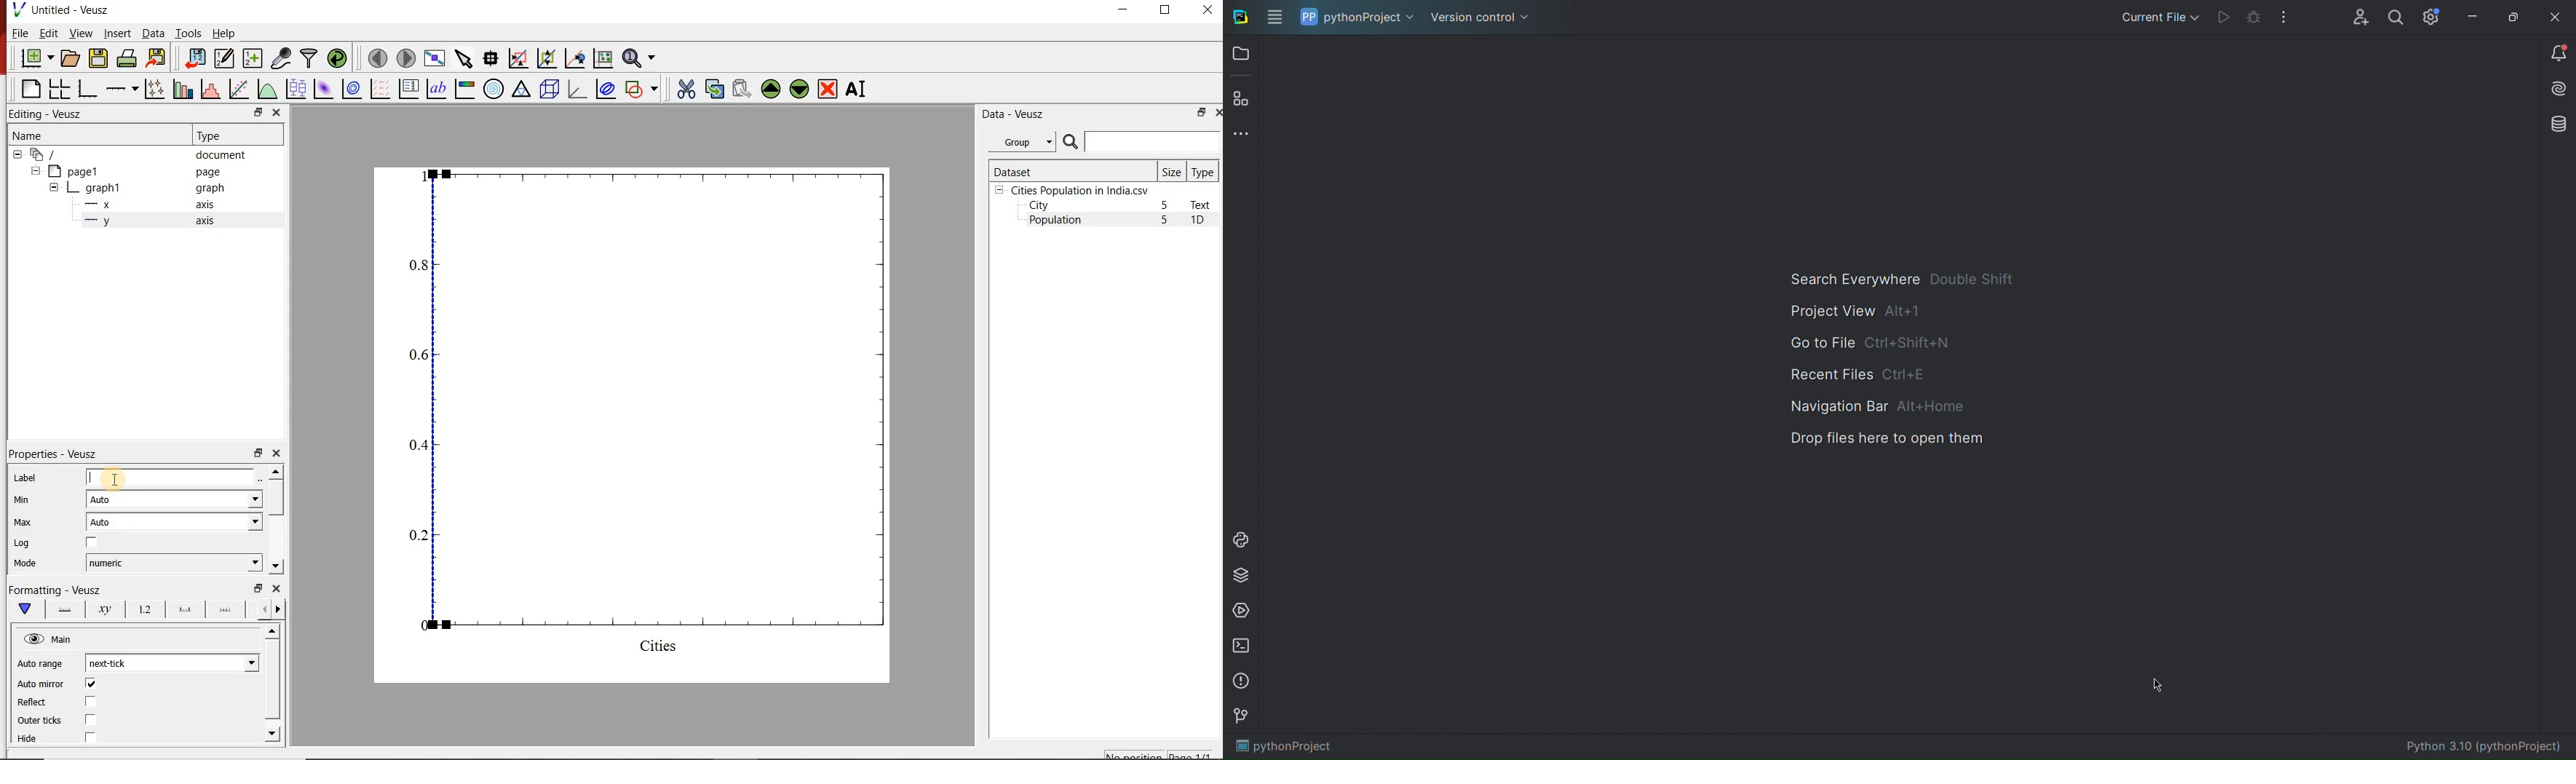 This screenshot has height=784, width=2576. What do you see at coordinates (1055, 221) in the screenshot?
I see `Population` at bounding box center [1055, 221].